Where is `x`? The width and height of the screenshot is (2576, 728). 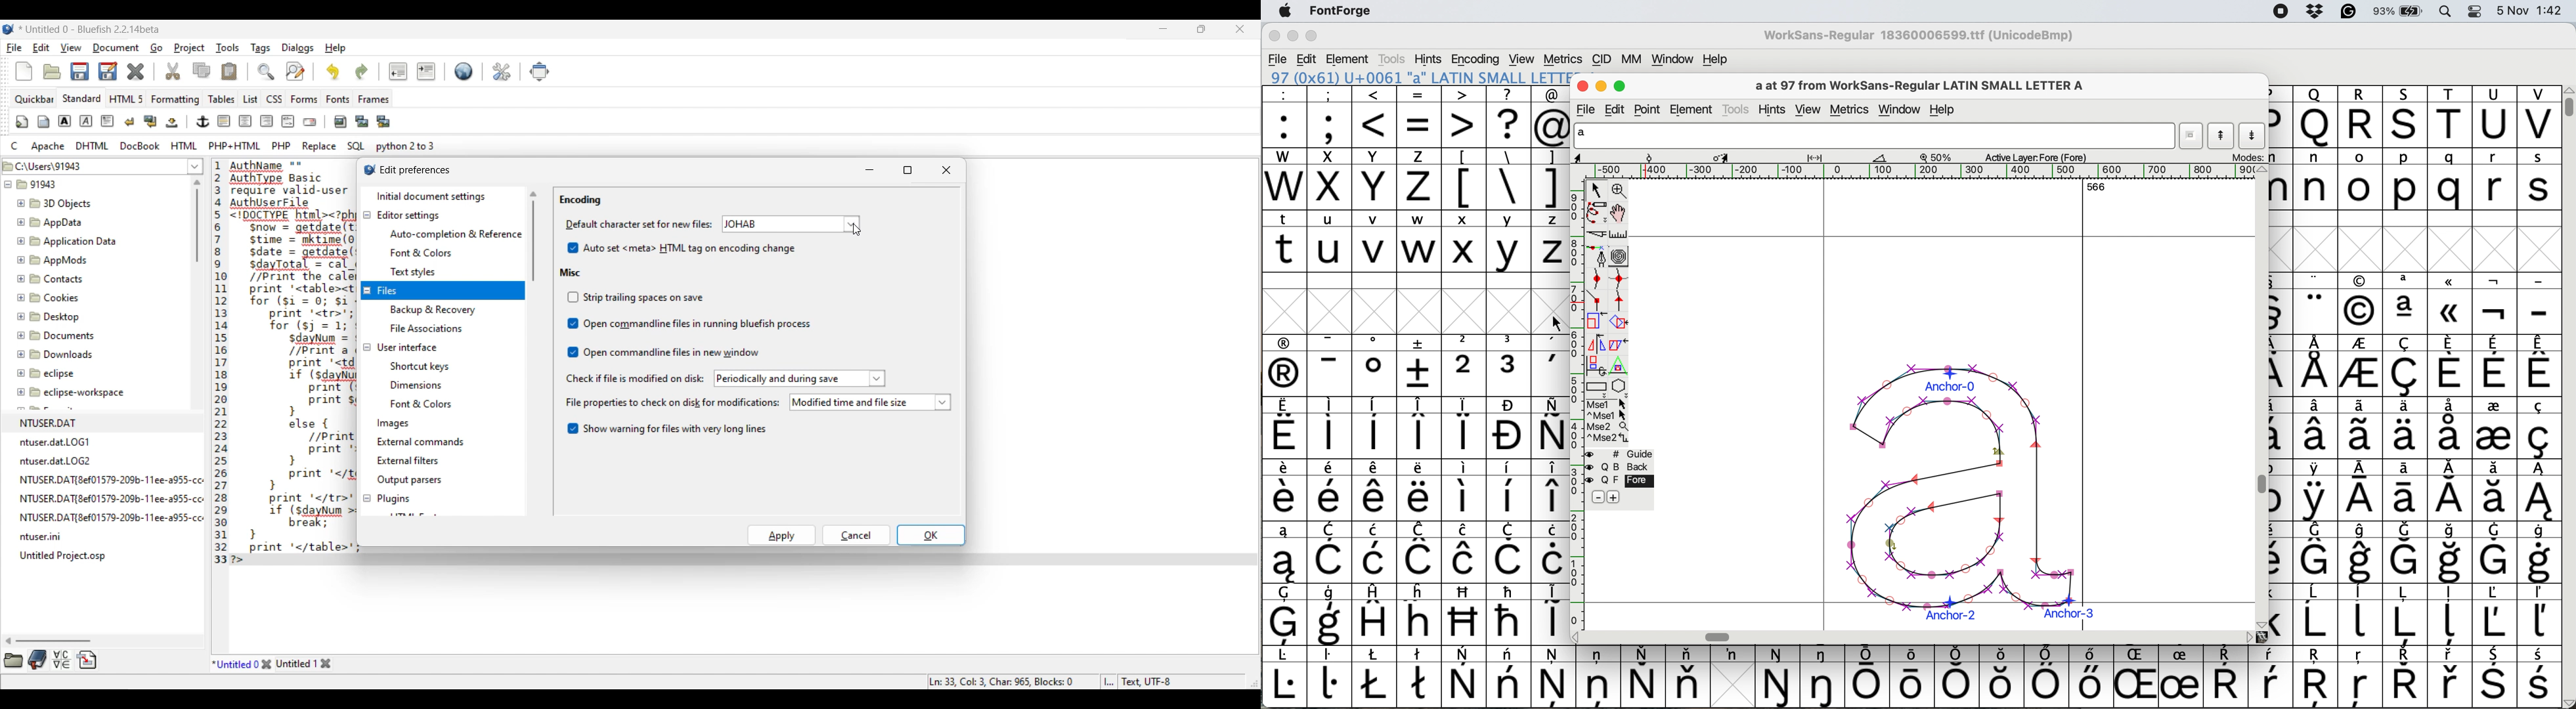 x is located at coordinates (1328, 179).